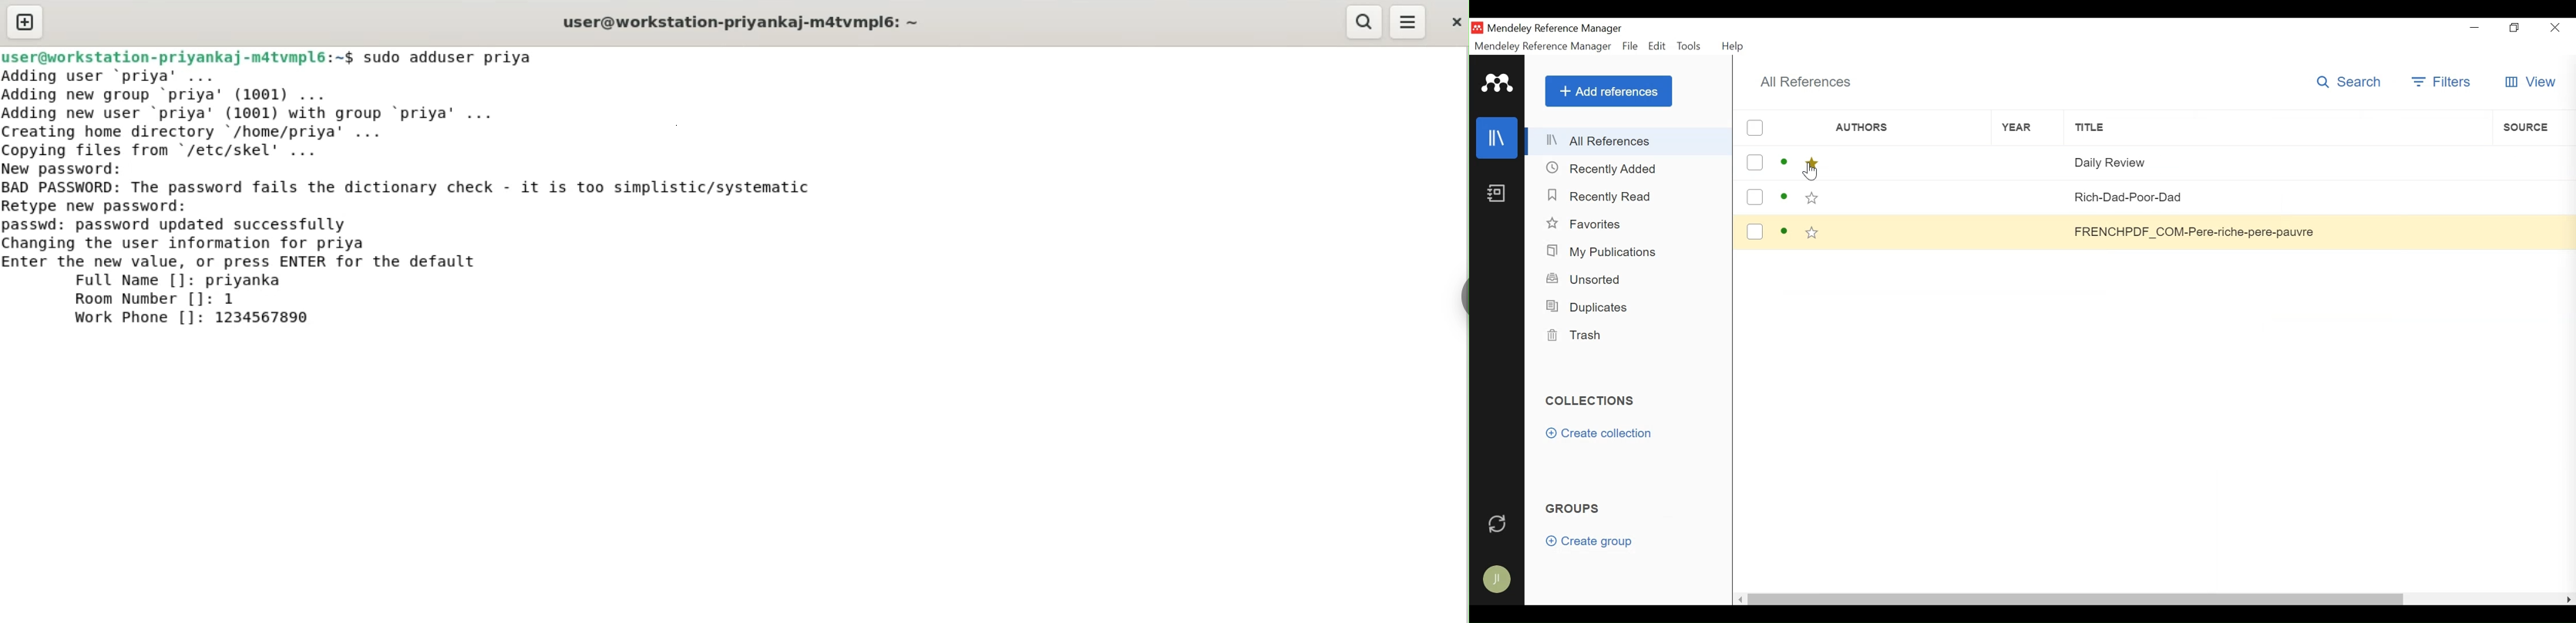 The width and height of the screenshot is (2576, 644). Describe the element at coordinates (1609, 168) in the screenshot. I see `Recently Added` at that location.